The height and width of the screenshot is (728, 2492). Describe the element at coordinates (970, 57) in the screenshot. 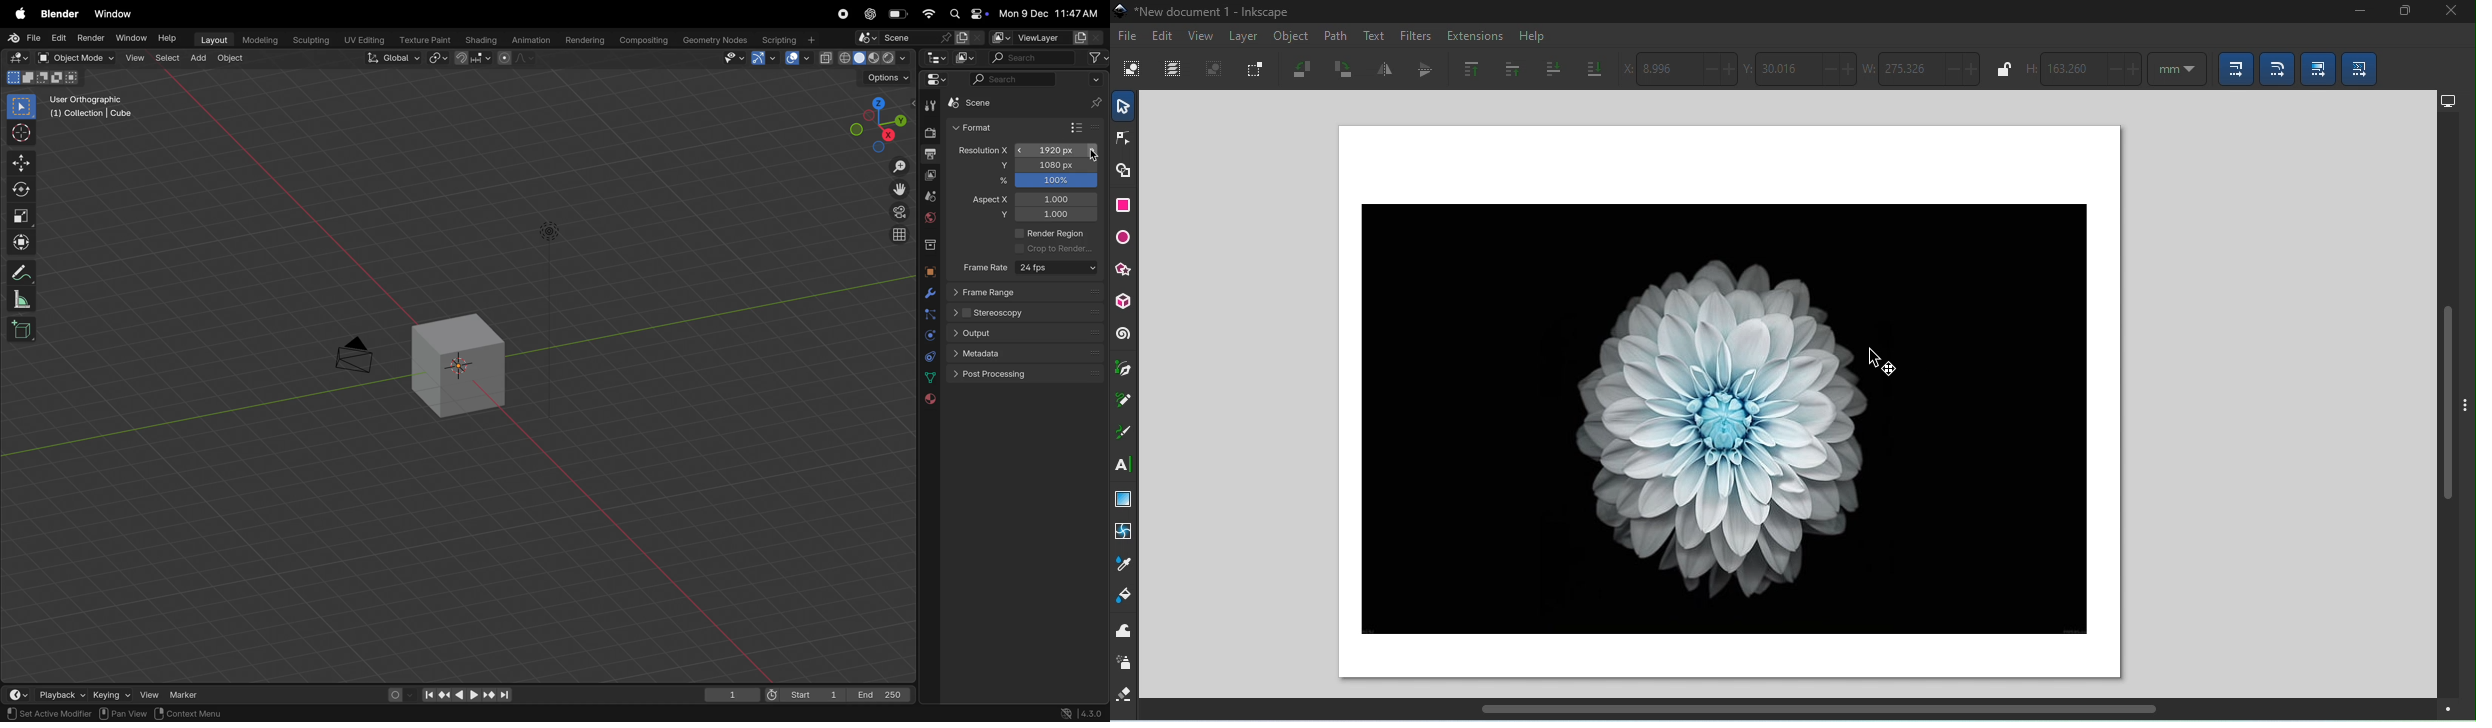

I see `display mode` at that location.